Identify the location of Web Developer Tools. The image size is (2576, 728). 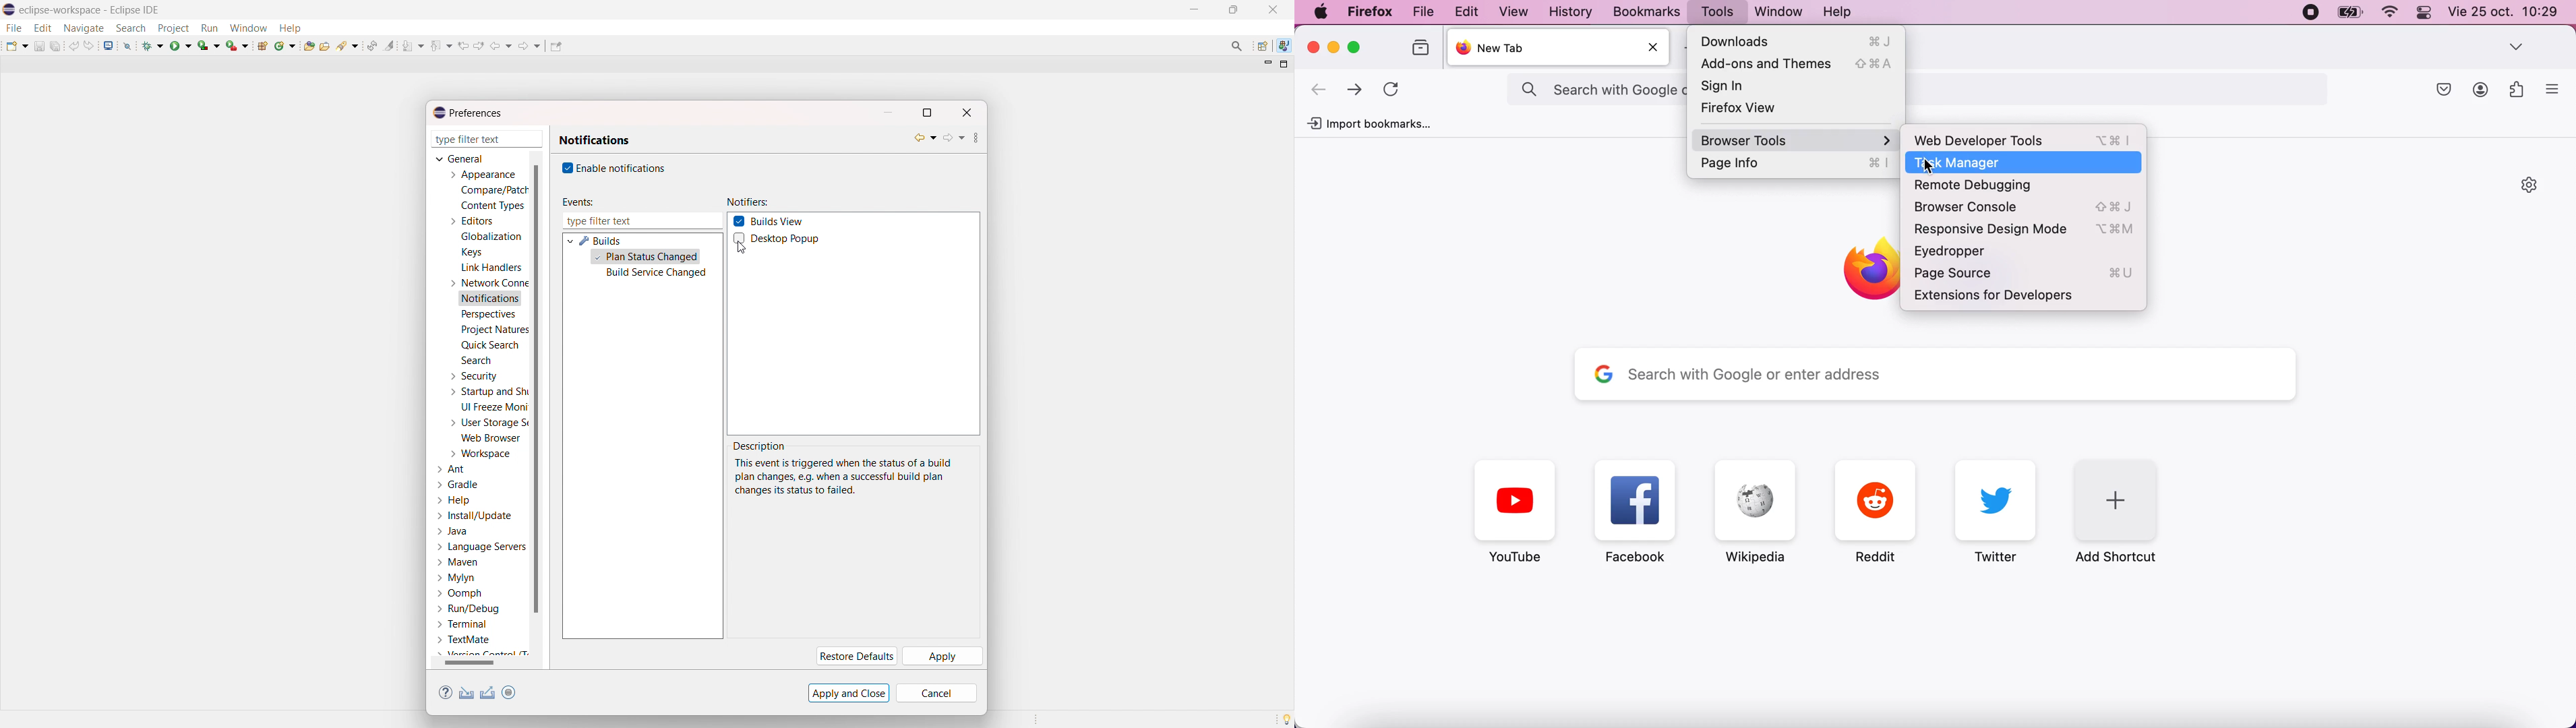
(2022, 141).